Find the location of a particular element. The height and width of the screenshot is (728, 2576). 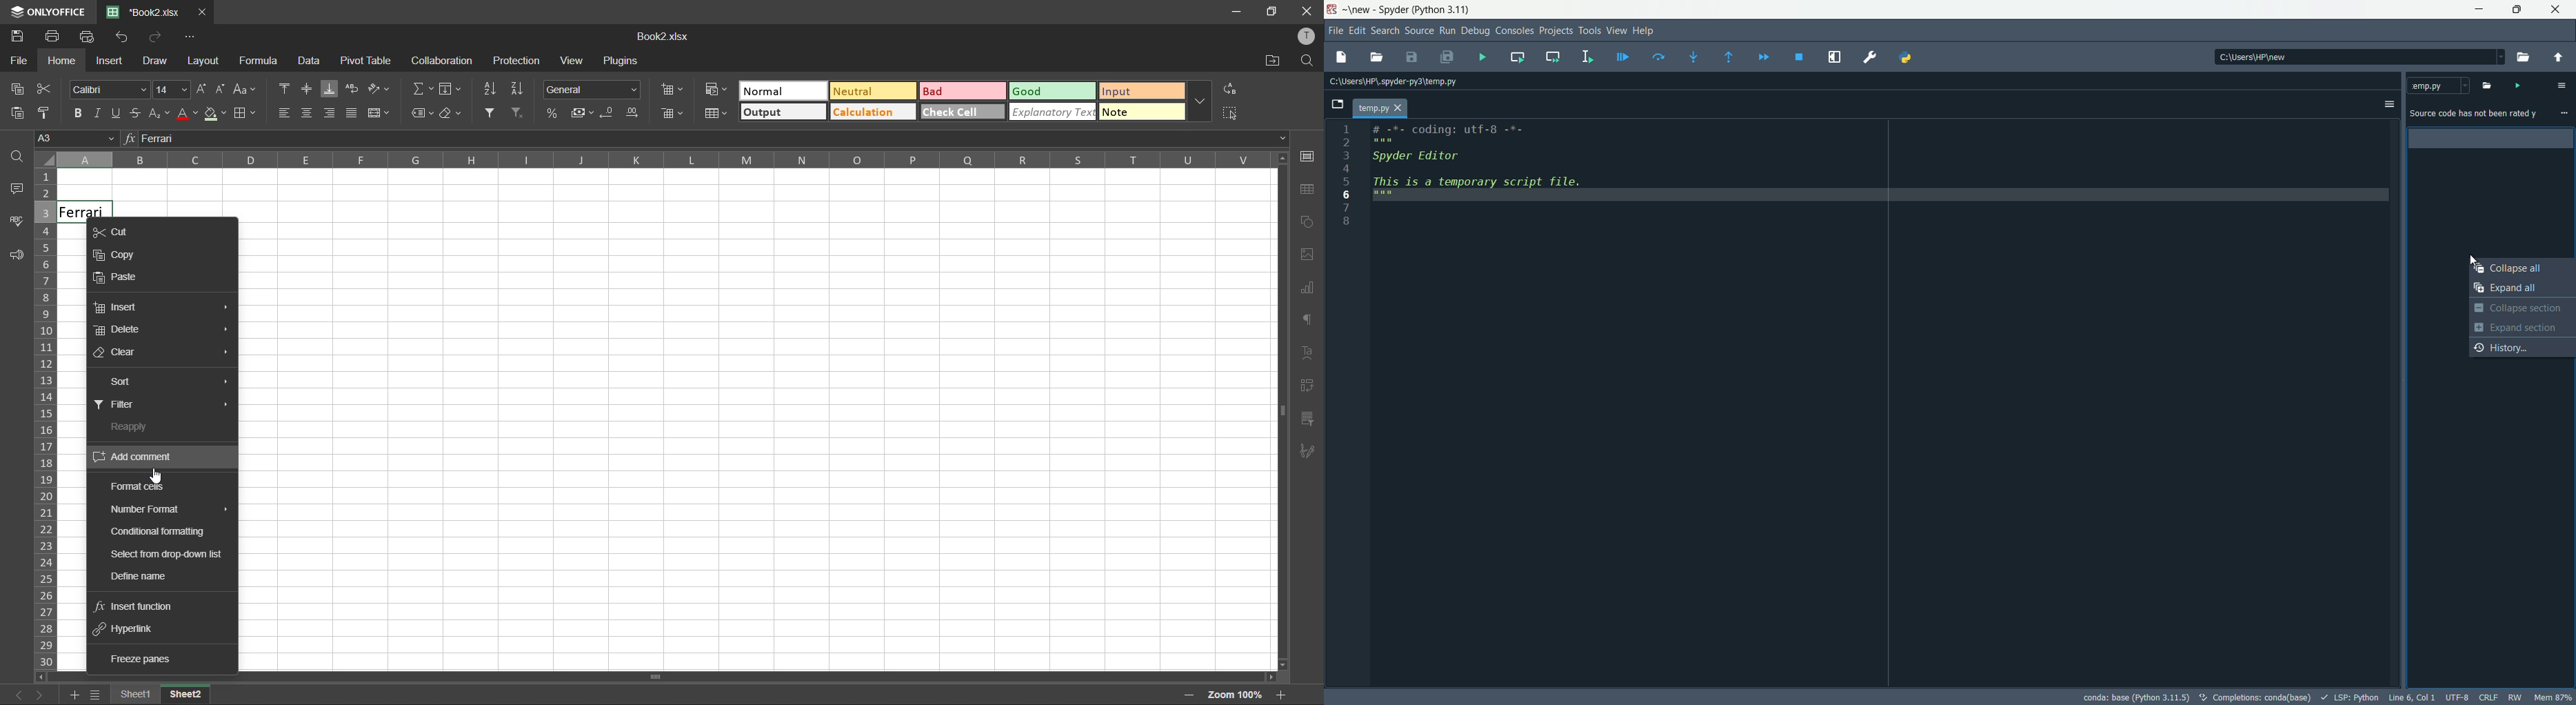

conditional formatting is located at coordinates (162, 530).